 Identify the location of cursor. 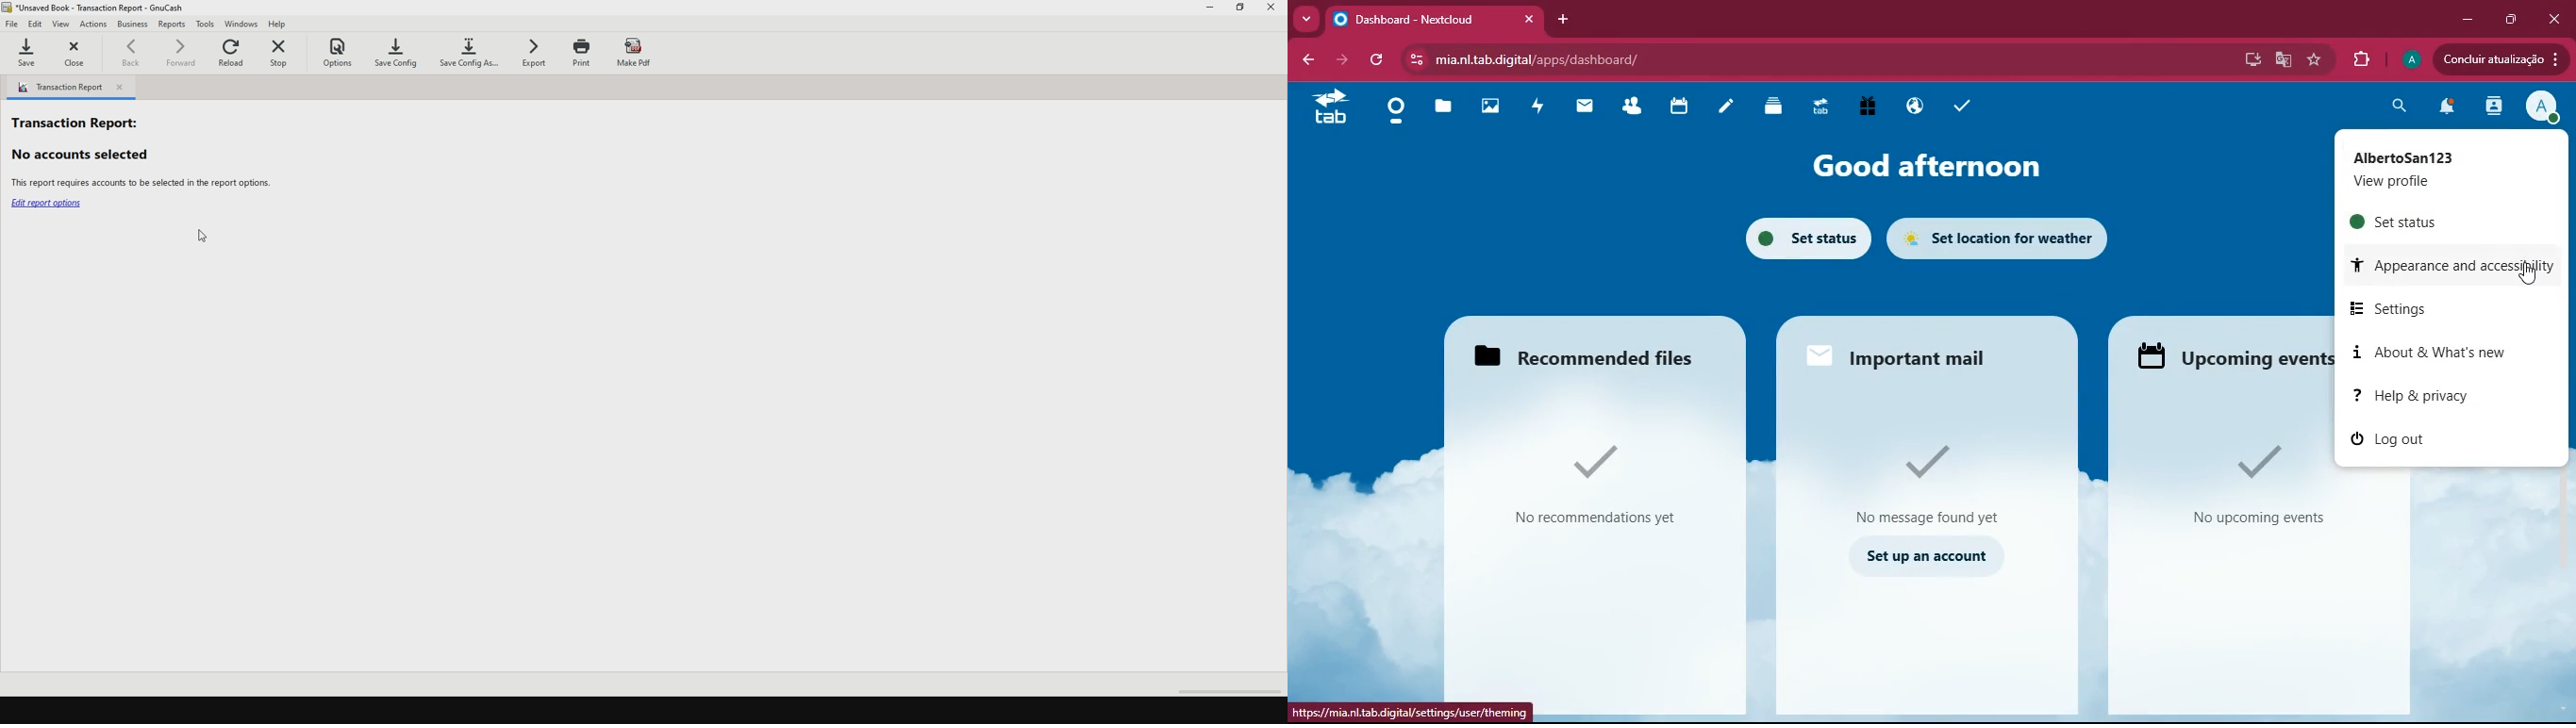
(2529, 274).